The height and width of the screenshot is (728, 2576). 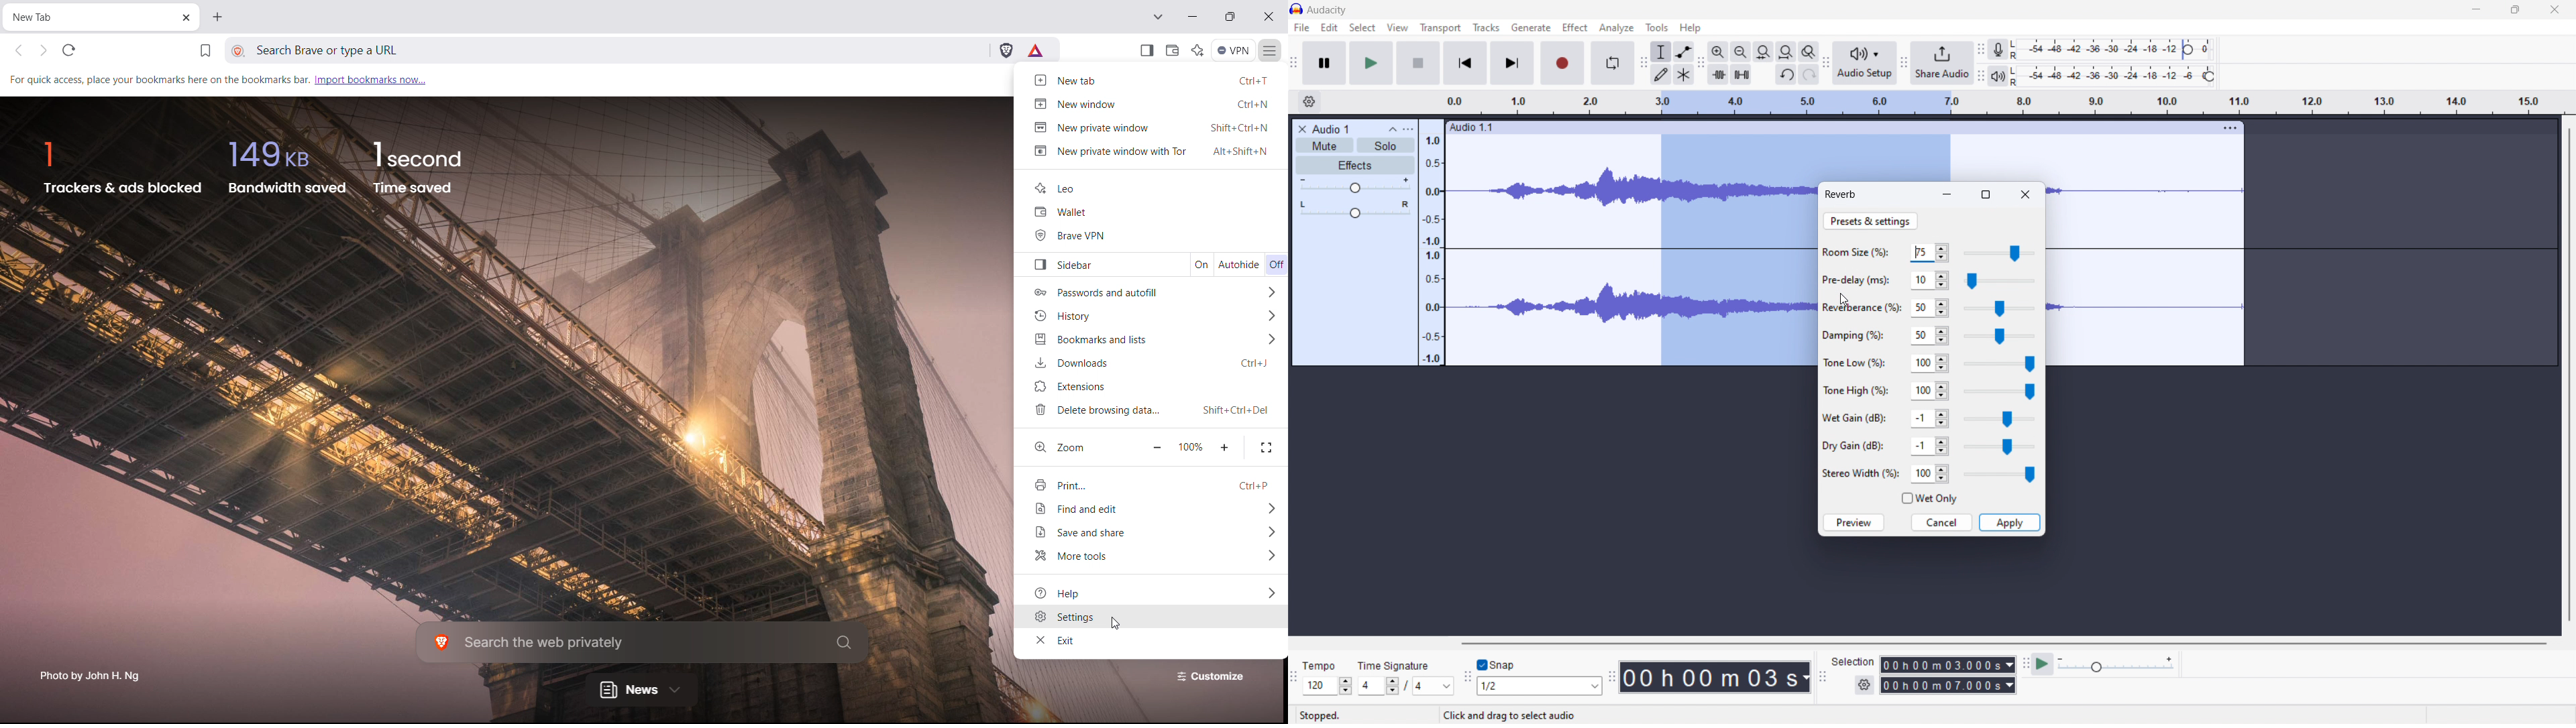 What do you see at coordinates (1855, 362) in the screenshot?
I see `Tone Low (%):` at bounding box center [1855, 362].